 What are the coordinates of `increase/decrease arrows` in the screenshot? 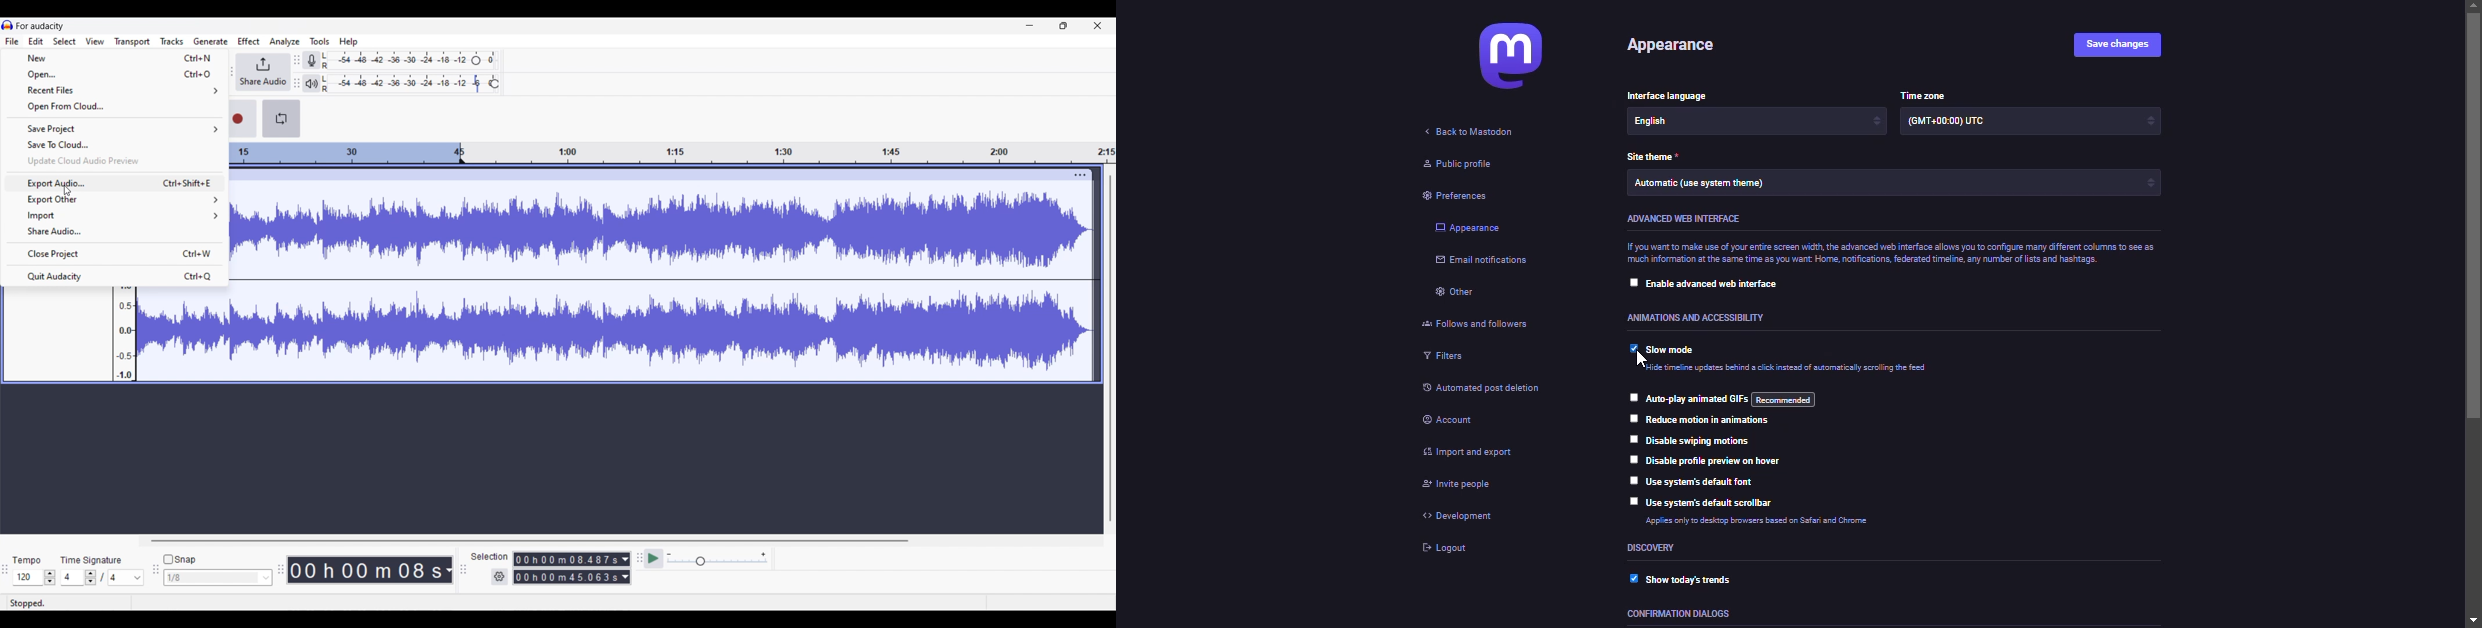 It's located at (2151, 183).